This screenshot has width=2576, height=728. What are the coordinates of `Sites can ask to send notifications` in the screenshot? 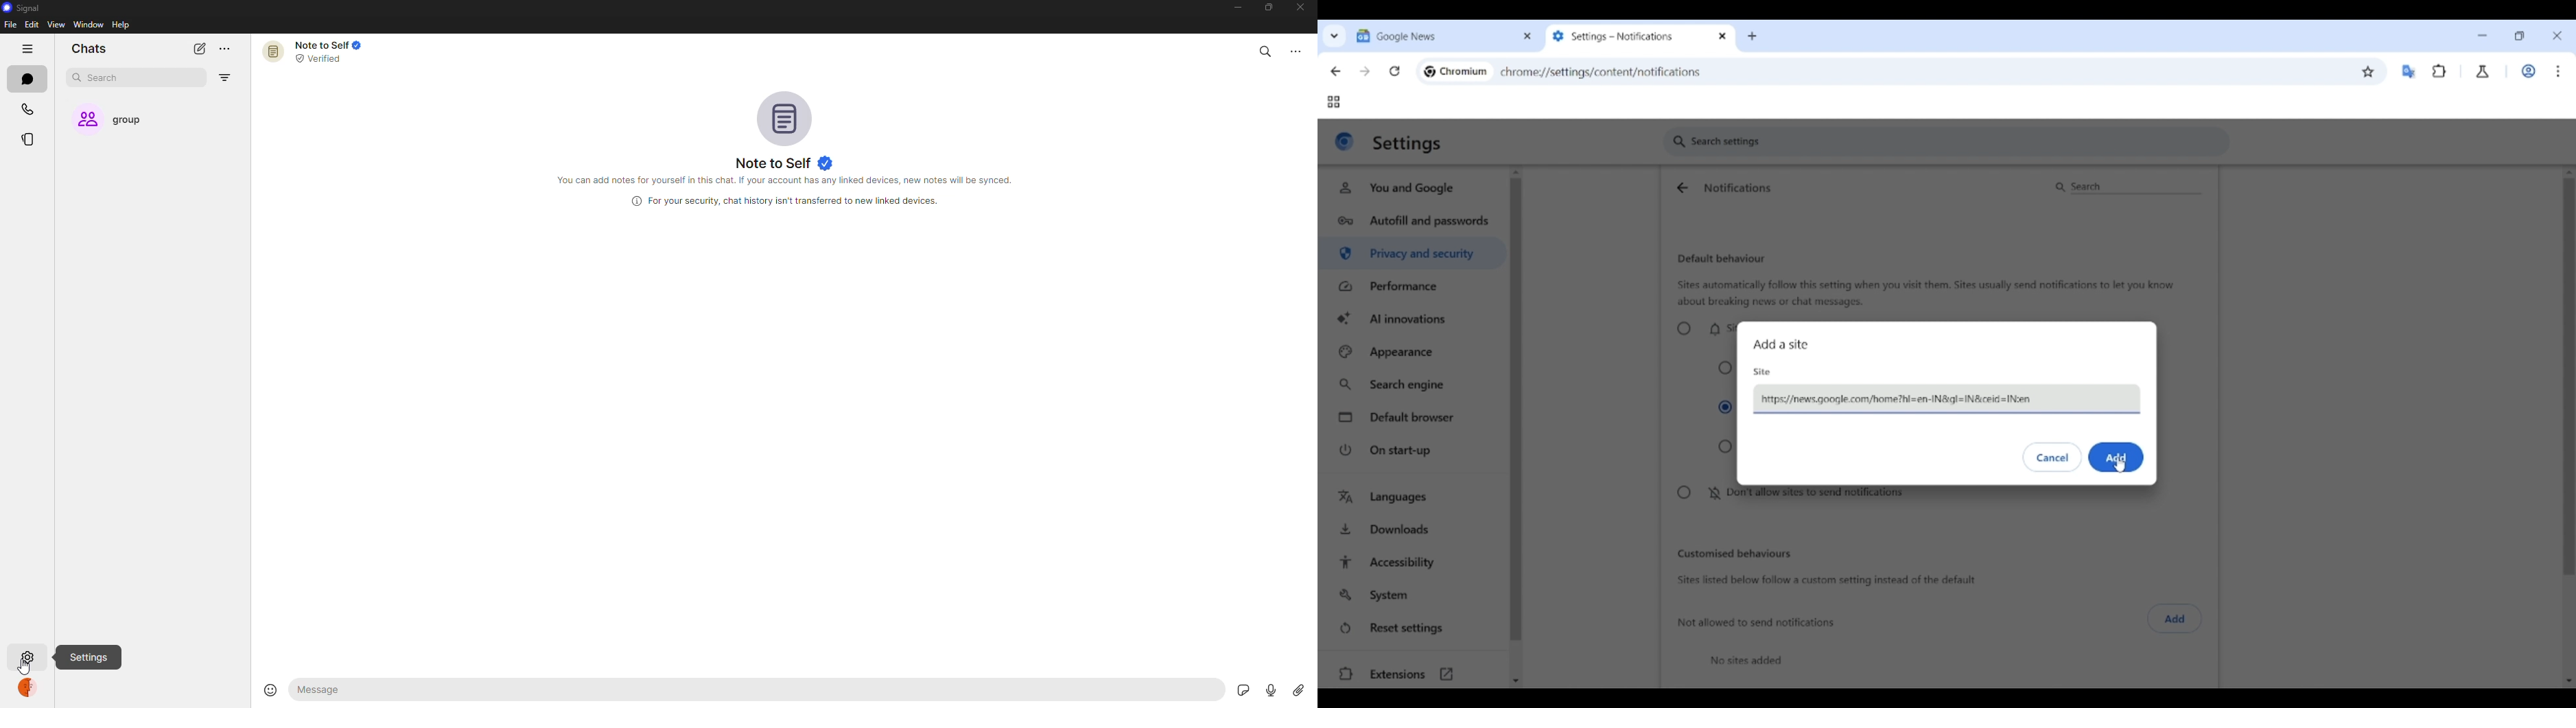 It's located at (1704, 328).